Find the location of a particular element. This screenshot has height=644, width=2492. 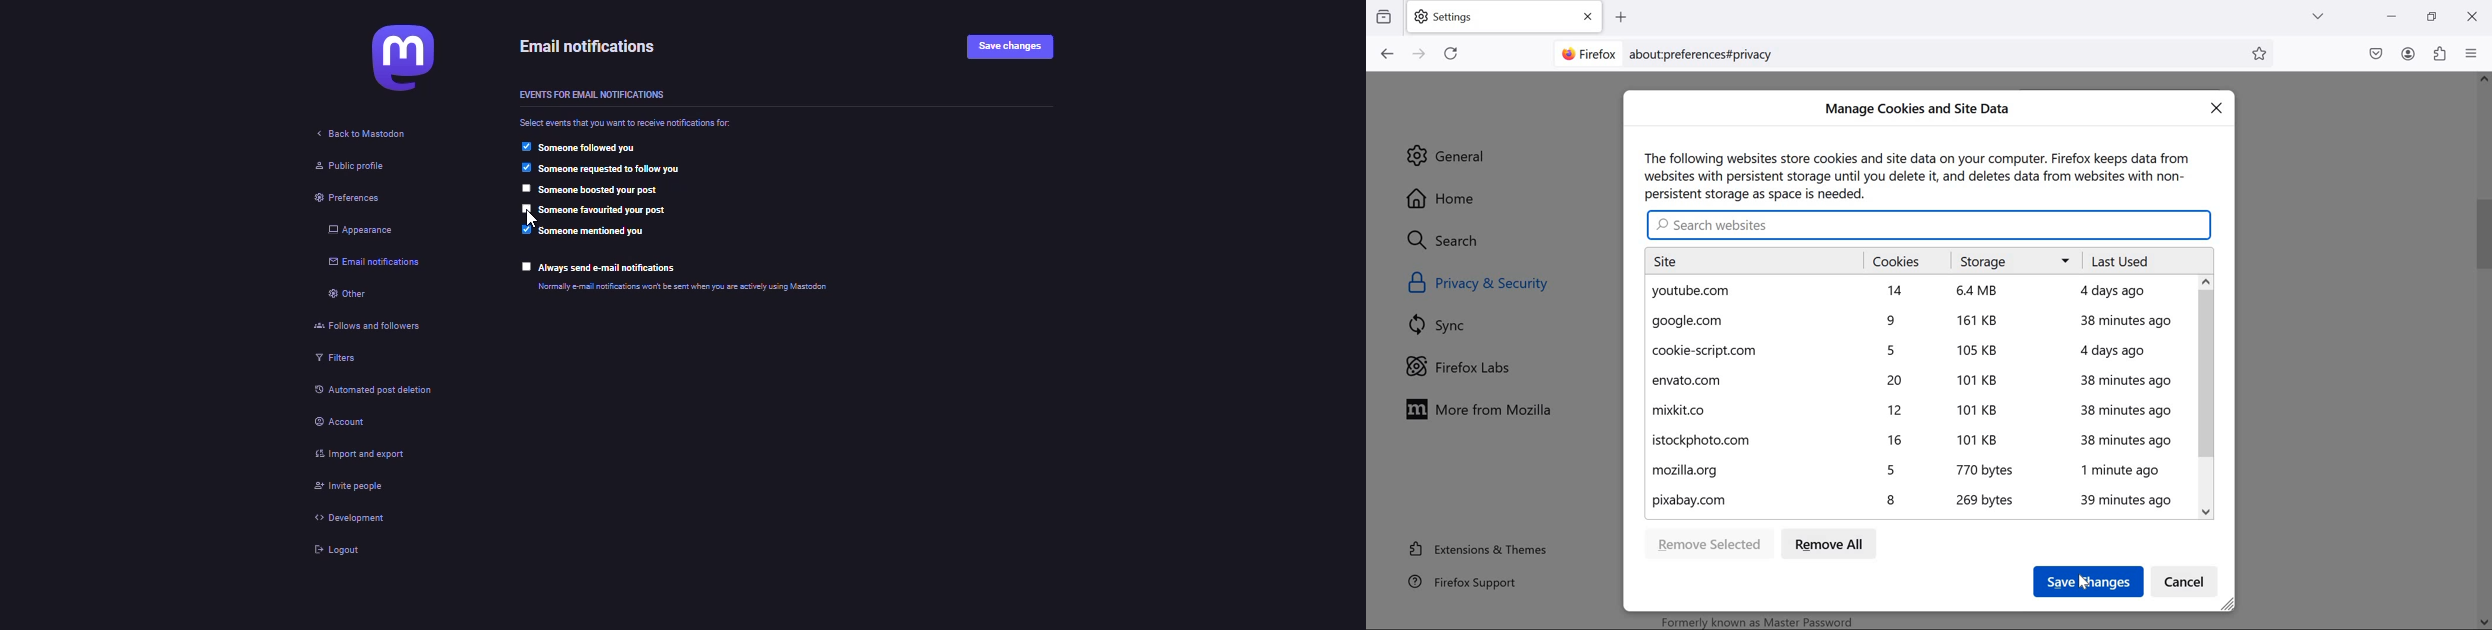

view recent browsing across windows is located at coordinates (1384, 15).